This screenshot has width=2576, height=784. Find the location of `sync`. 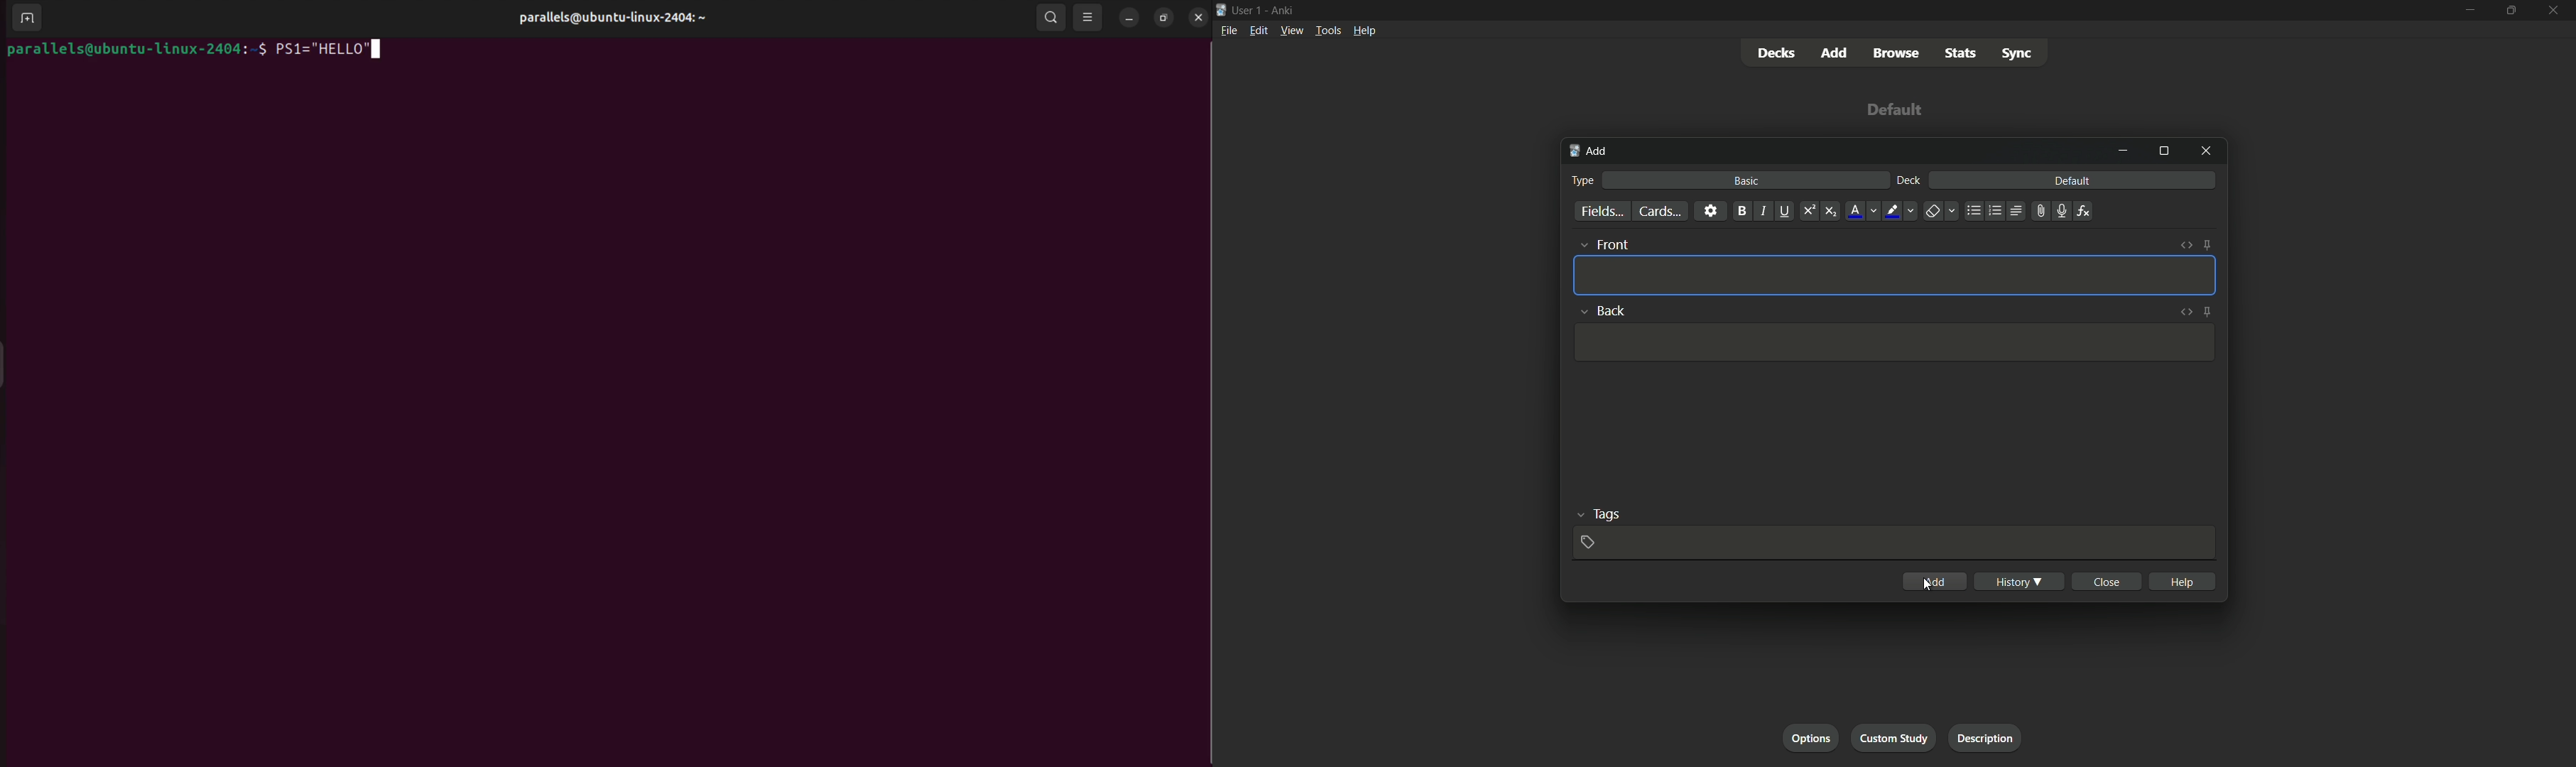

sync is located at coordinates (2017, 53).